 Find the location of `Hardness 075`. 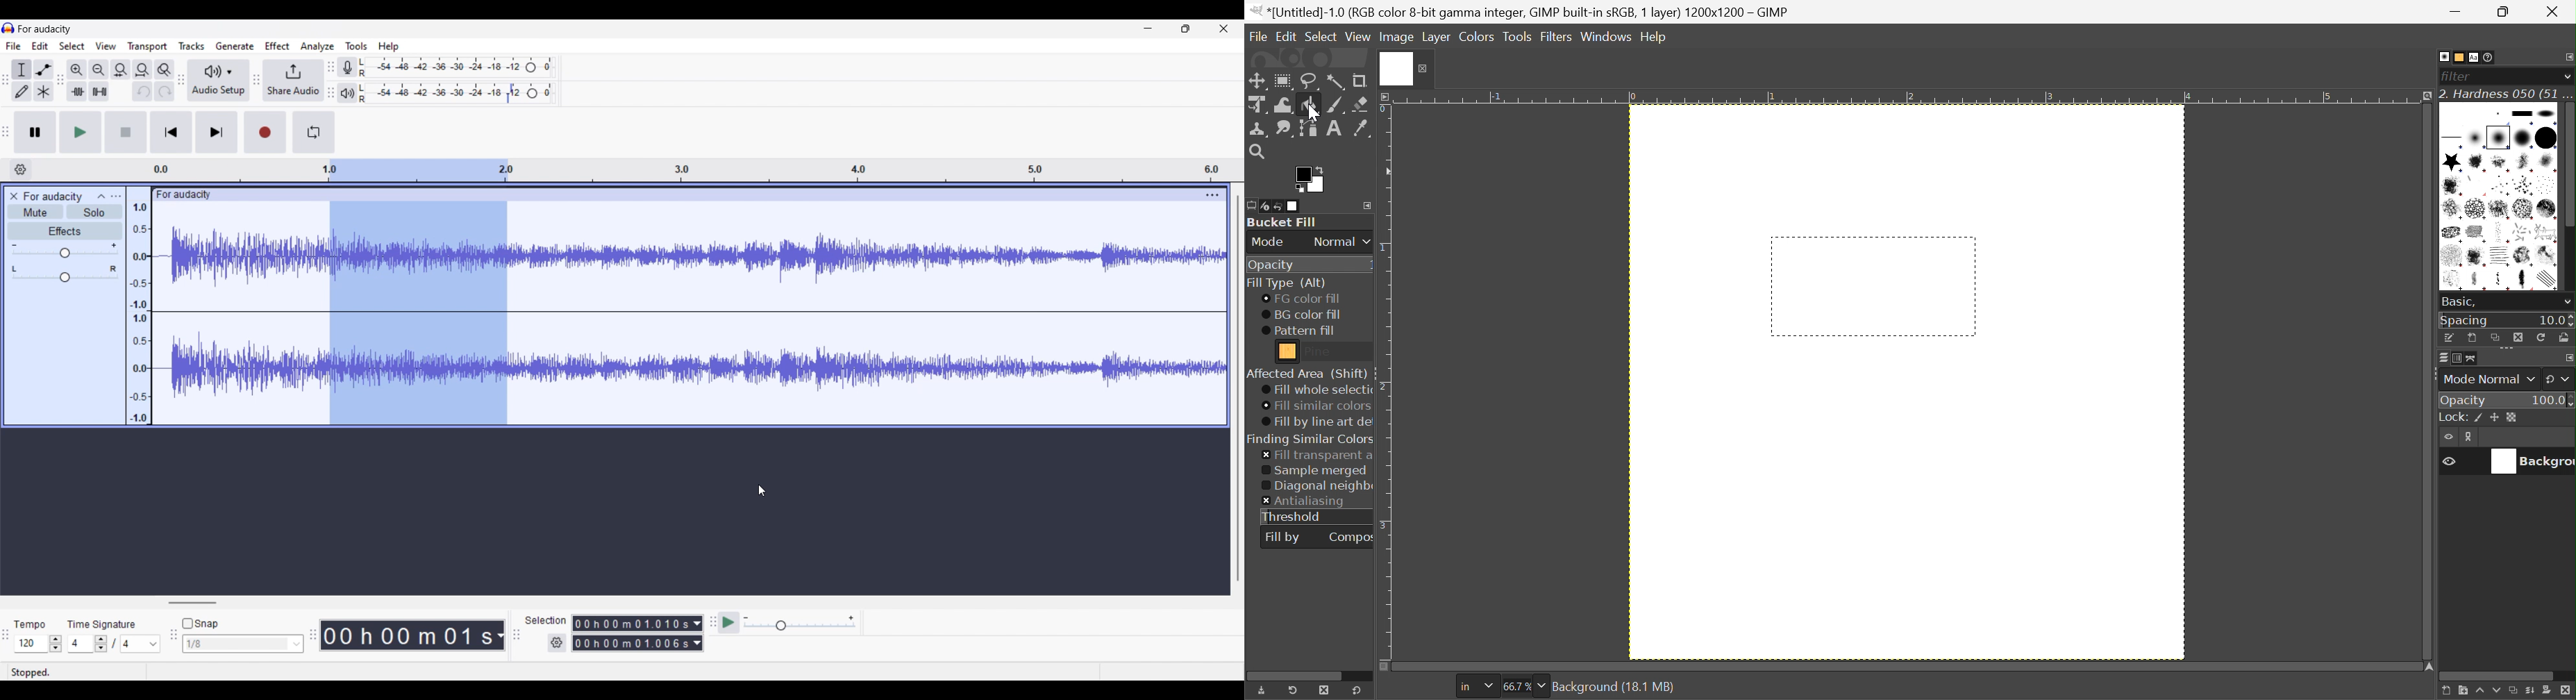

Hardness 075 is located at coordinates (2545, 138).